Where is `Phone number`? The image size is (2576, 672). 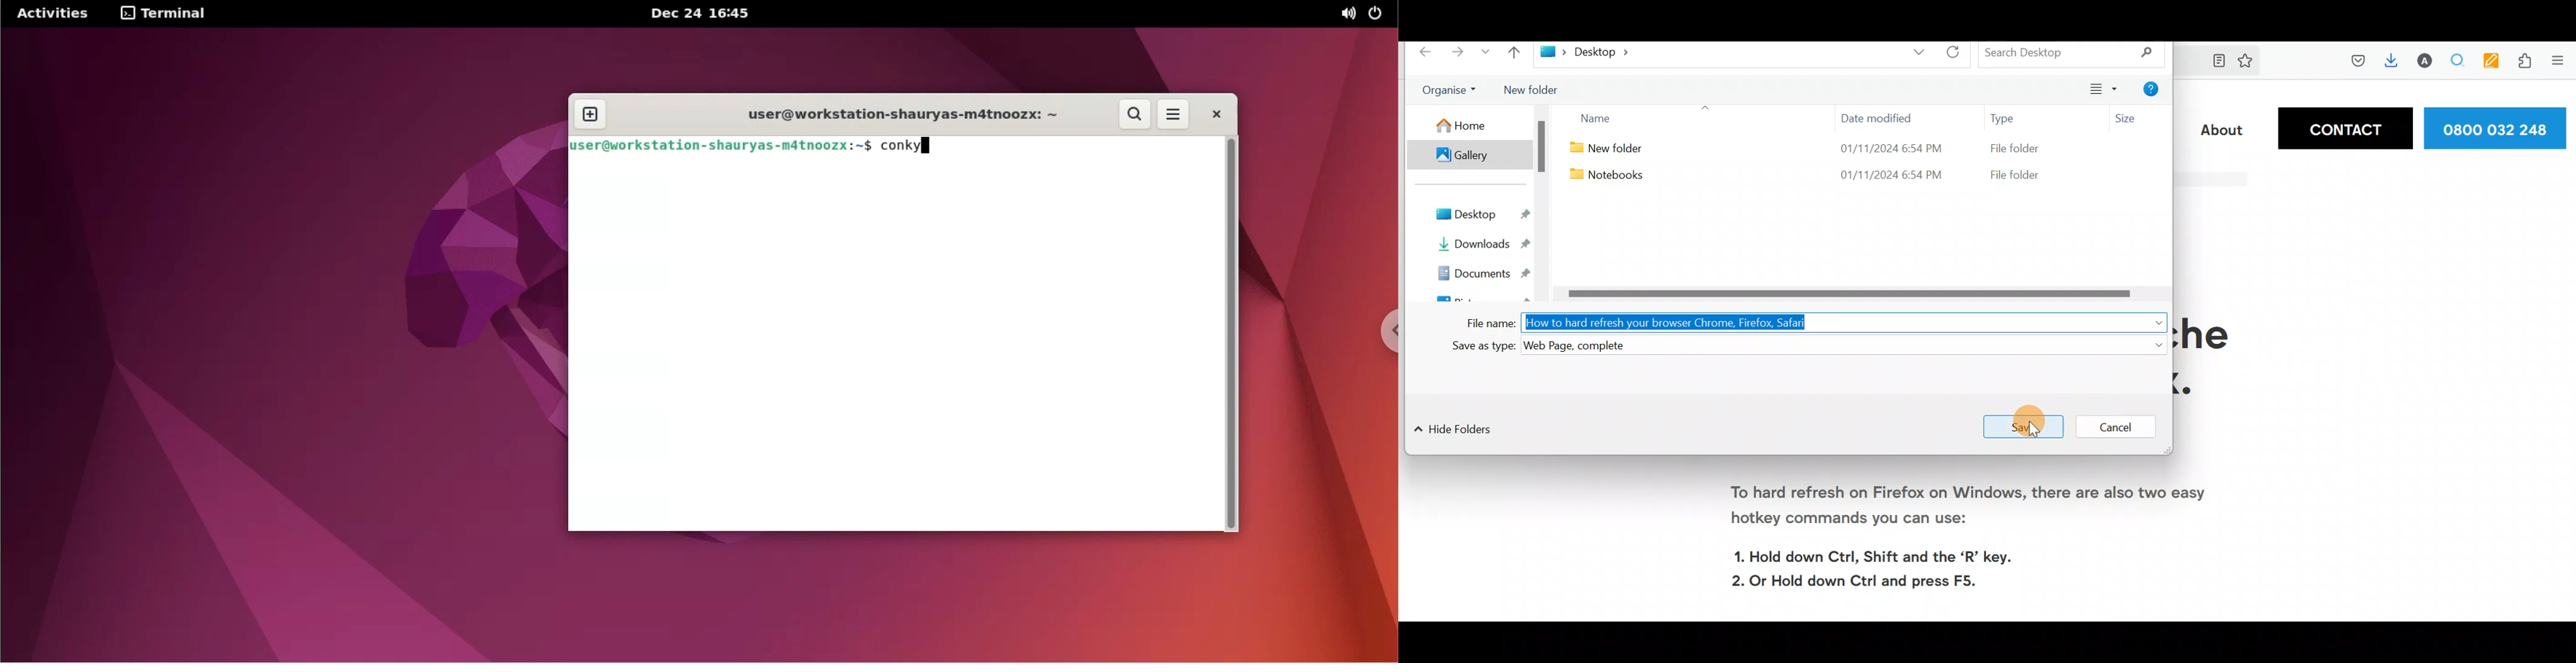 Phone number is located at coordinates (2497, 127).